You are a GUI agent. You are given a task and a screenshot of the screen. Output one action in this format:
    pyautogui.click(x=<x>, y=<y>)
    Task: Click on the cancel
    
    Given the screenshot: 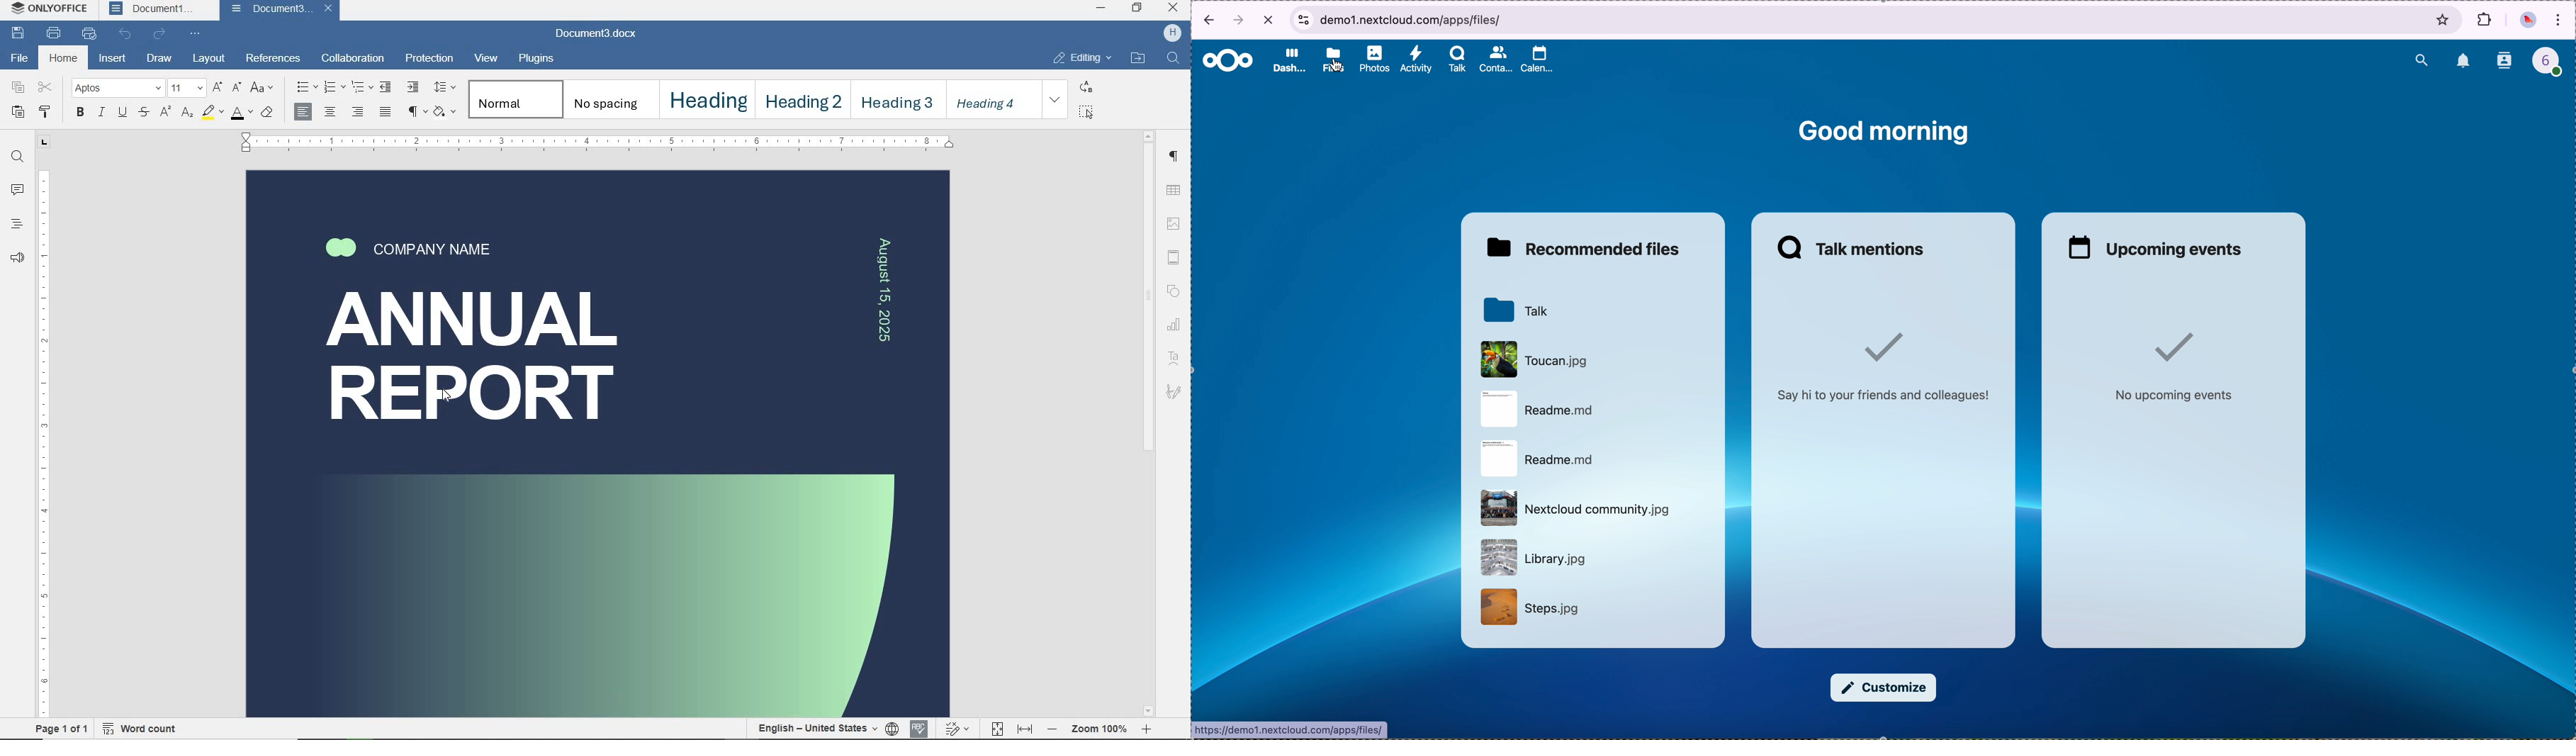 What is the action you would take?
    pyautogui.click(x=1270, y=19)
    